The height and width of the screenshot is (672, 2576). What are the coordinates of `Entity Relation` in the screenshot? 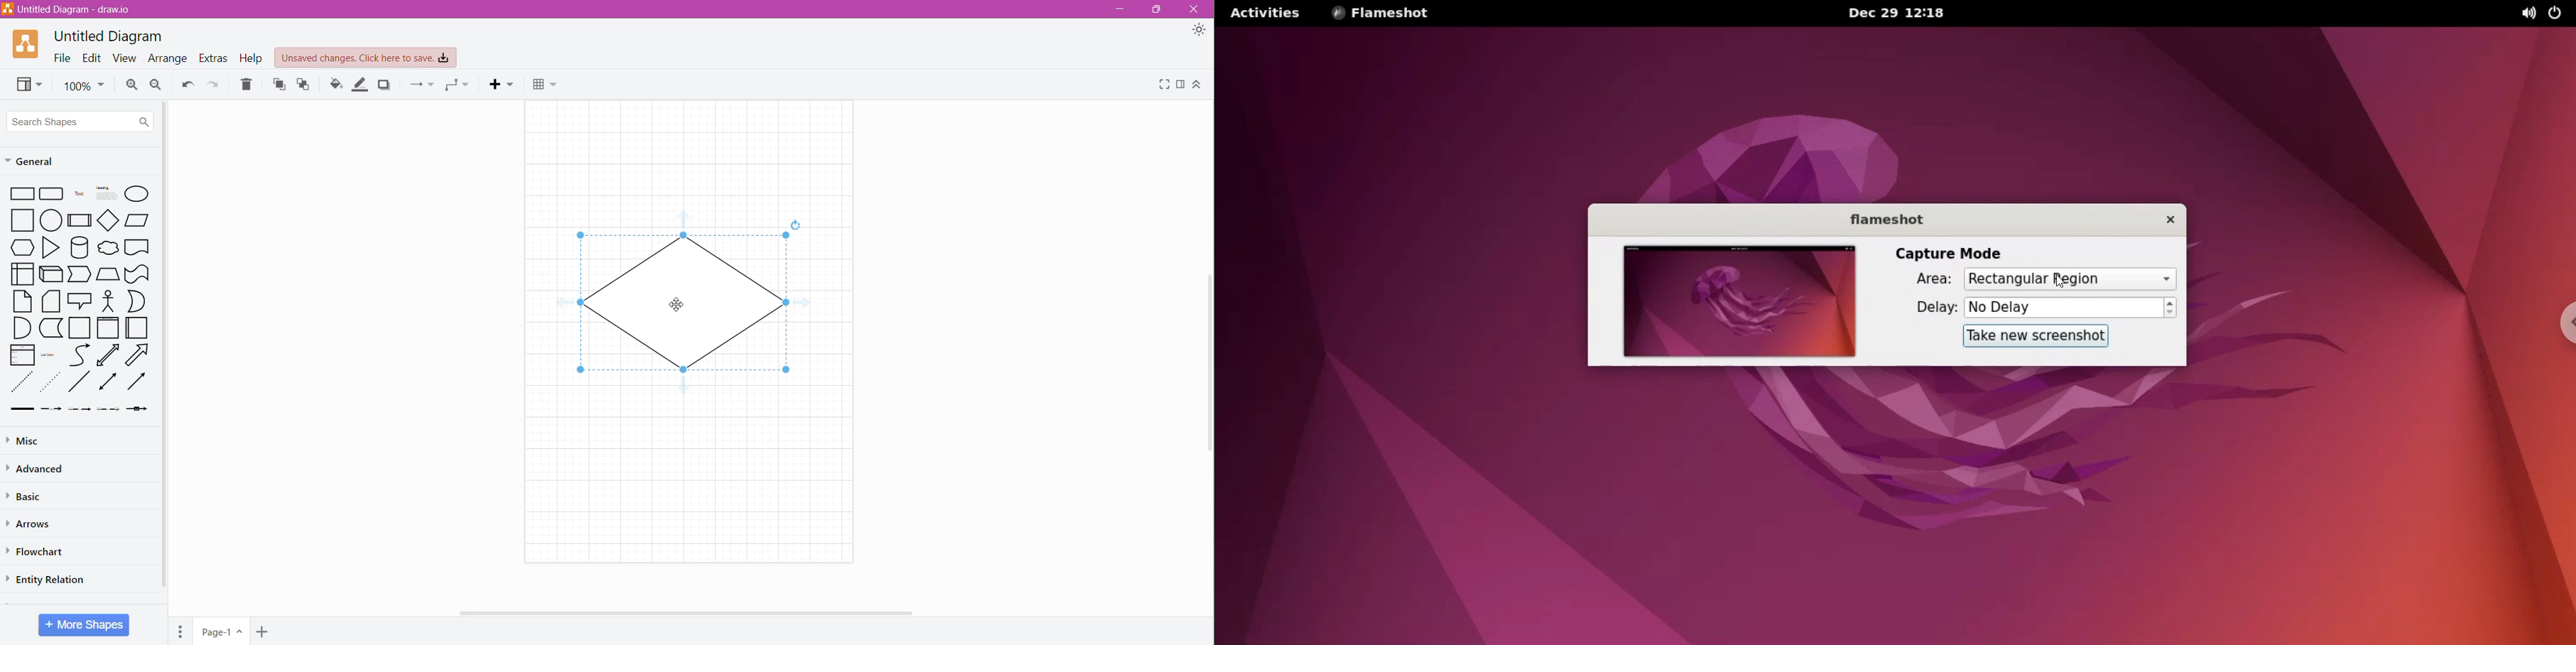 It's located at (47, 580).